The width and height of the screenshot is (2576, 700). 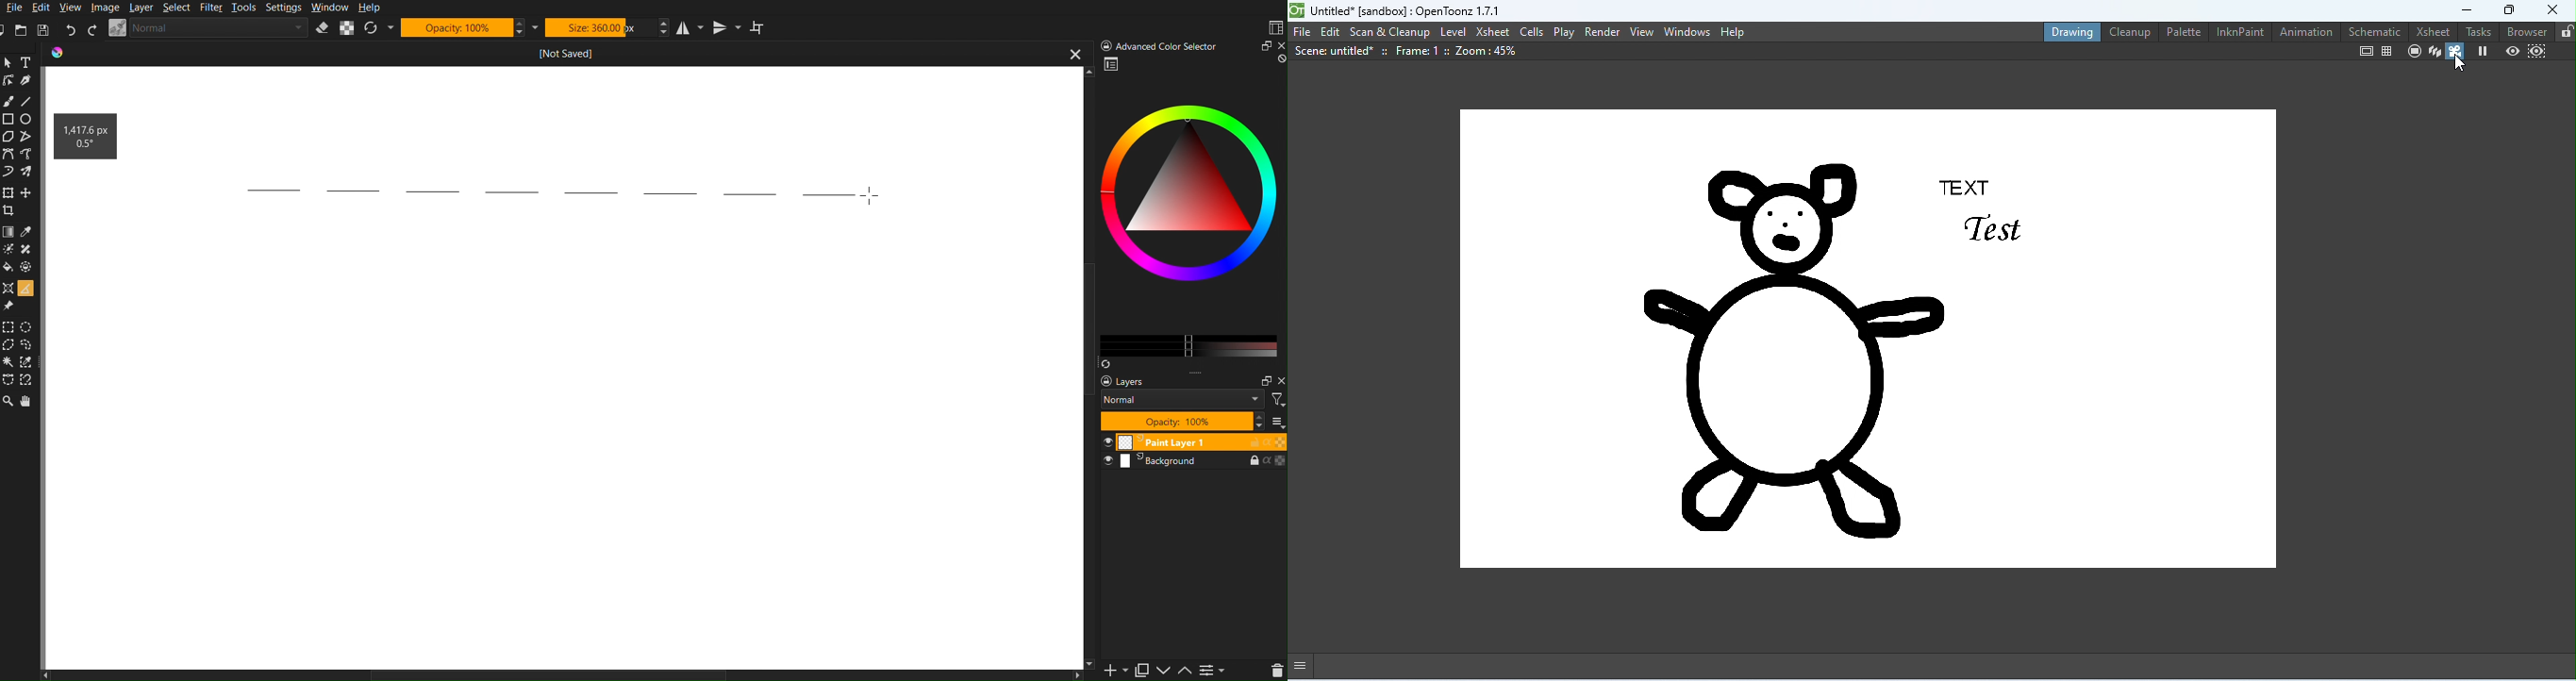 I want to click on Cursor, so click(x=867, y=194).